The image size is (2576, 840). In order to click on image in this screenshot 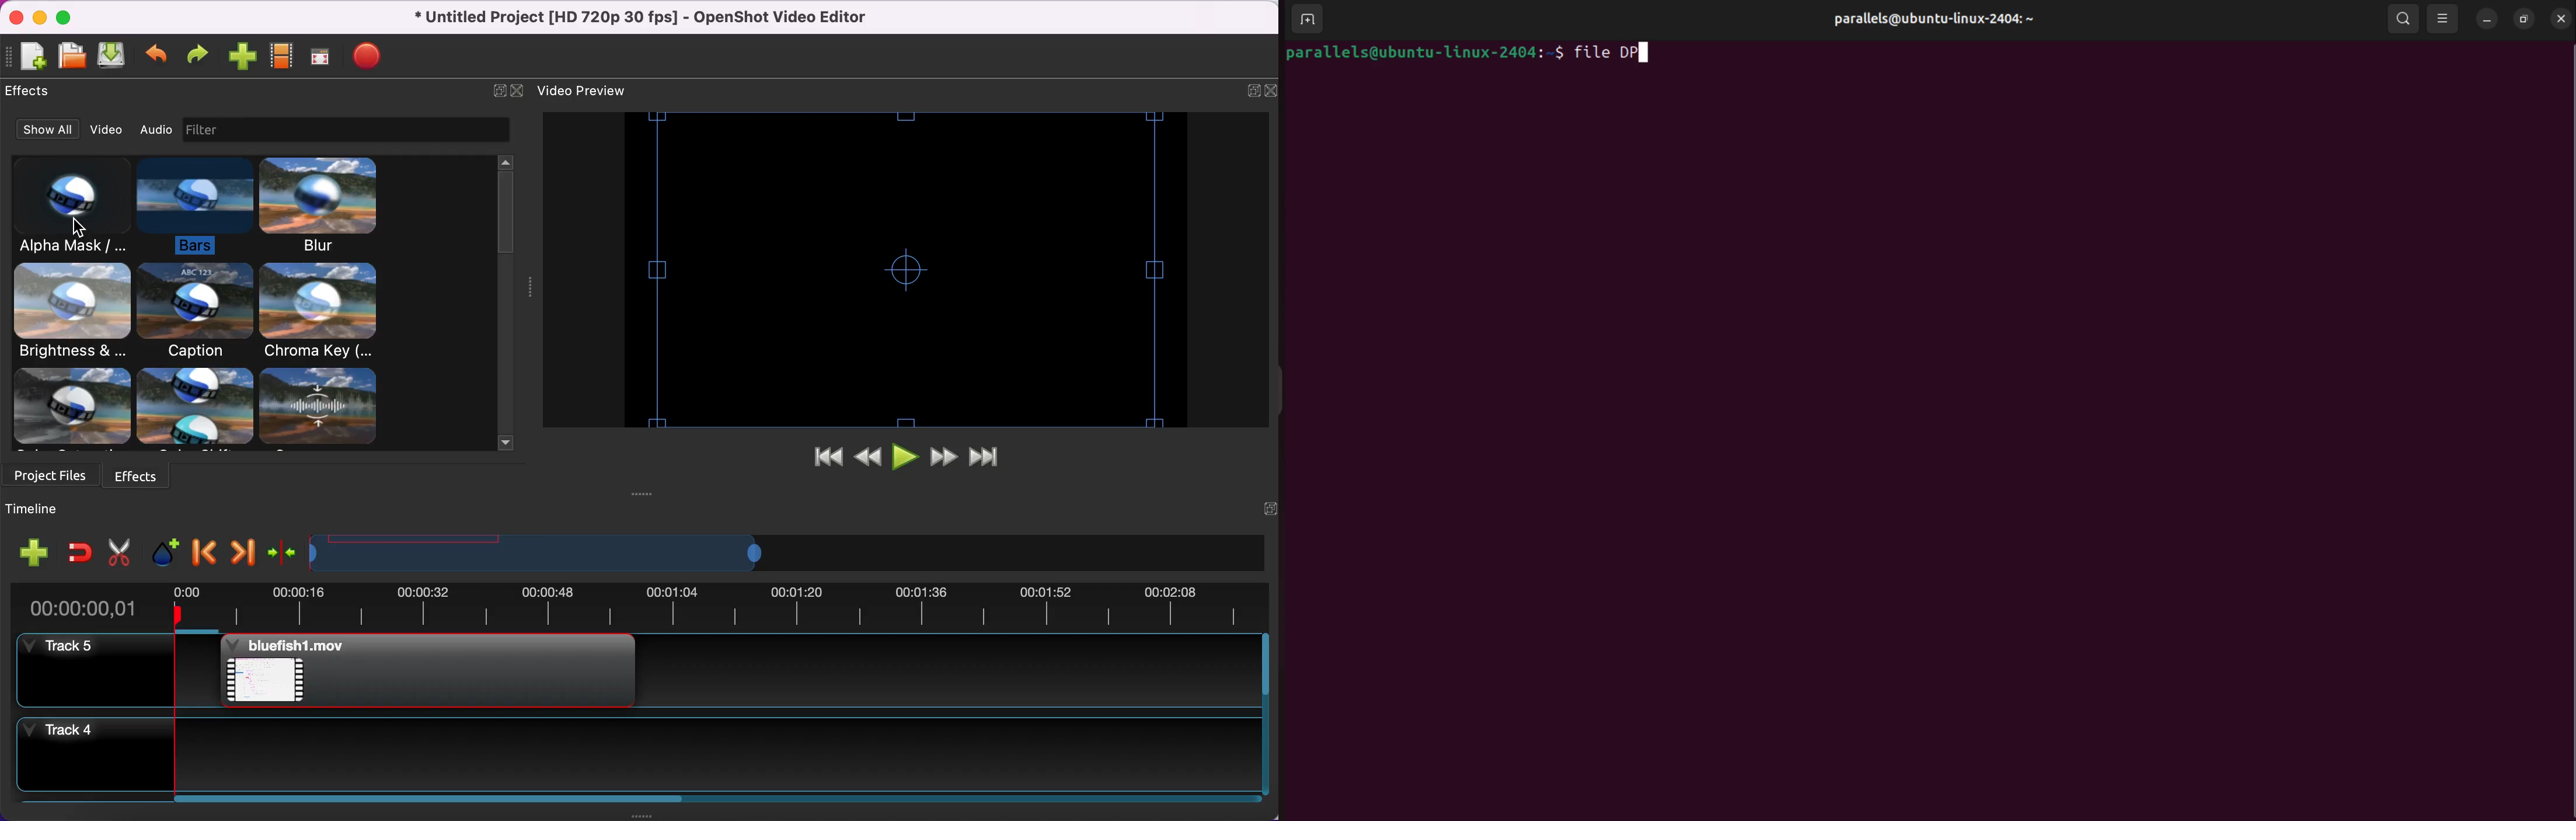, I will do `click(205, 130)`.